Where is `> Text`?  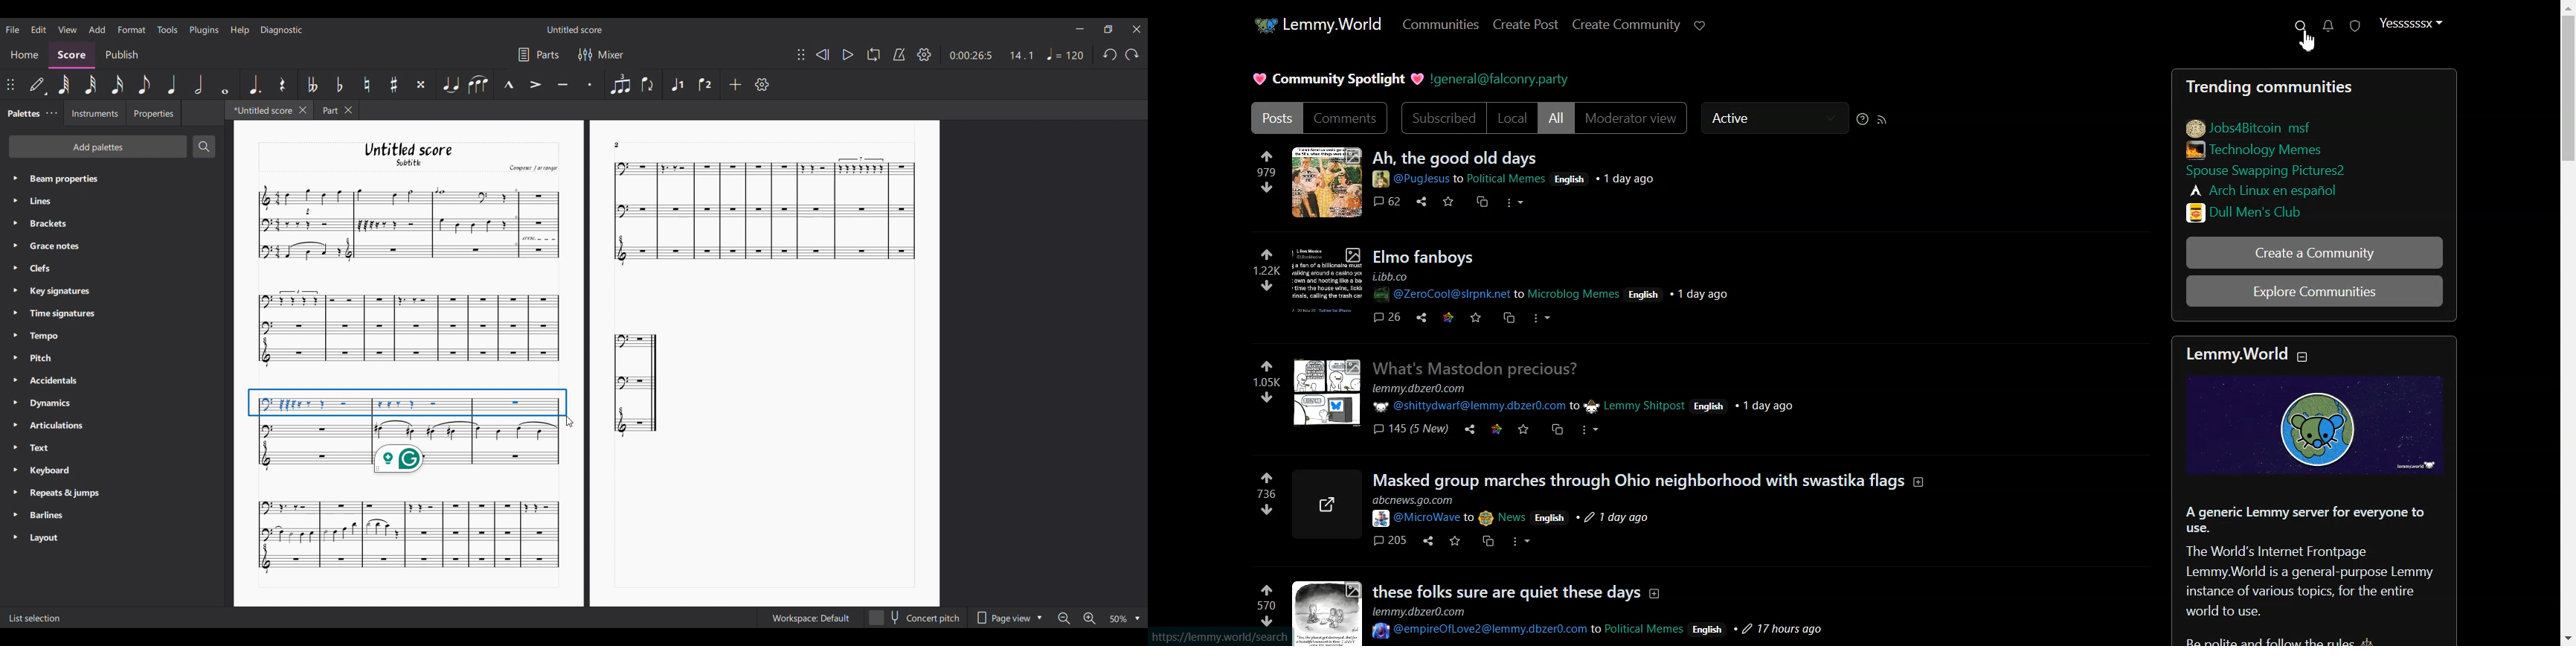
> Text is located at coordinates (38, 451).